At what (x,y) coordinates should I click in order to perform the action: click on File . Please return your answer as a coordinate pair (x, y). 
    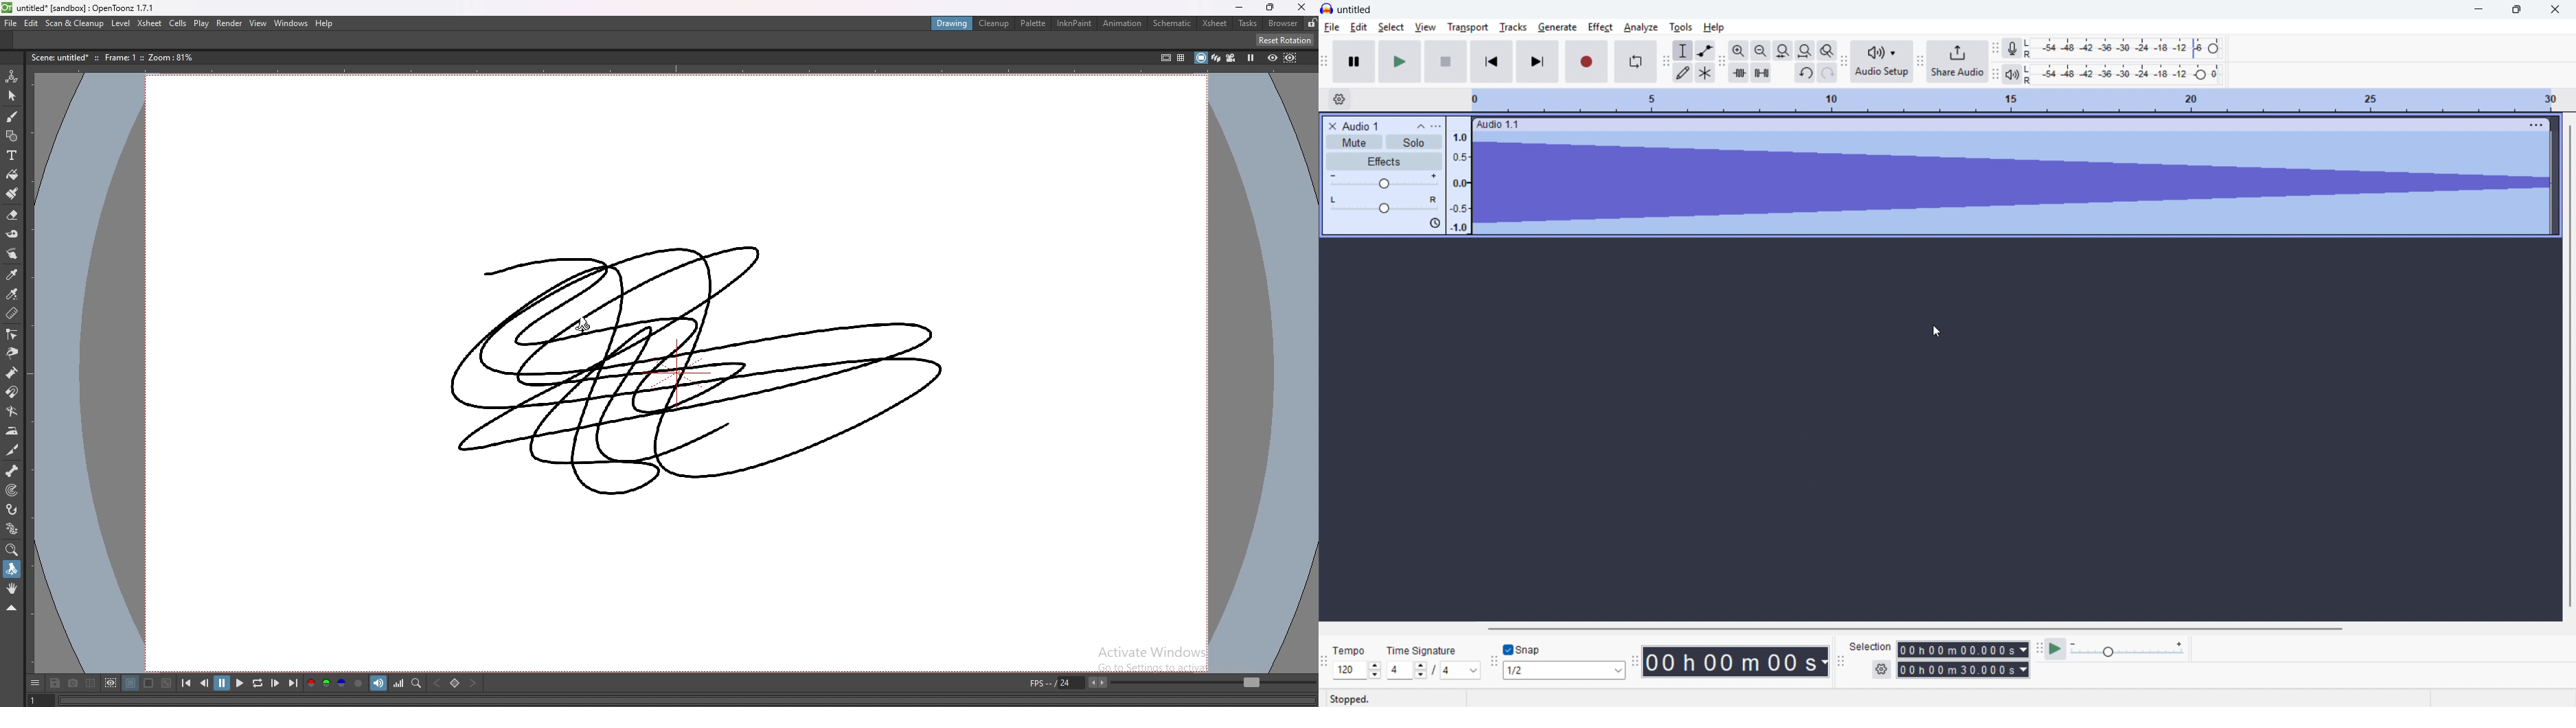
    Looking at the image, I should click on (1332, 28).